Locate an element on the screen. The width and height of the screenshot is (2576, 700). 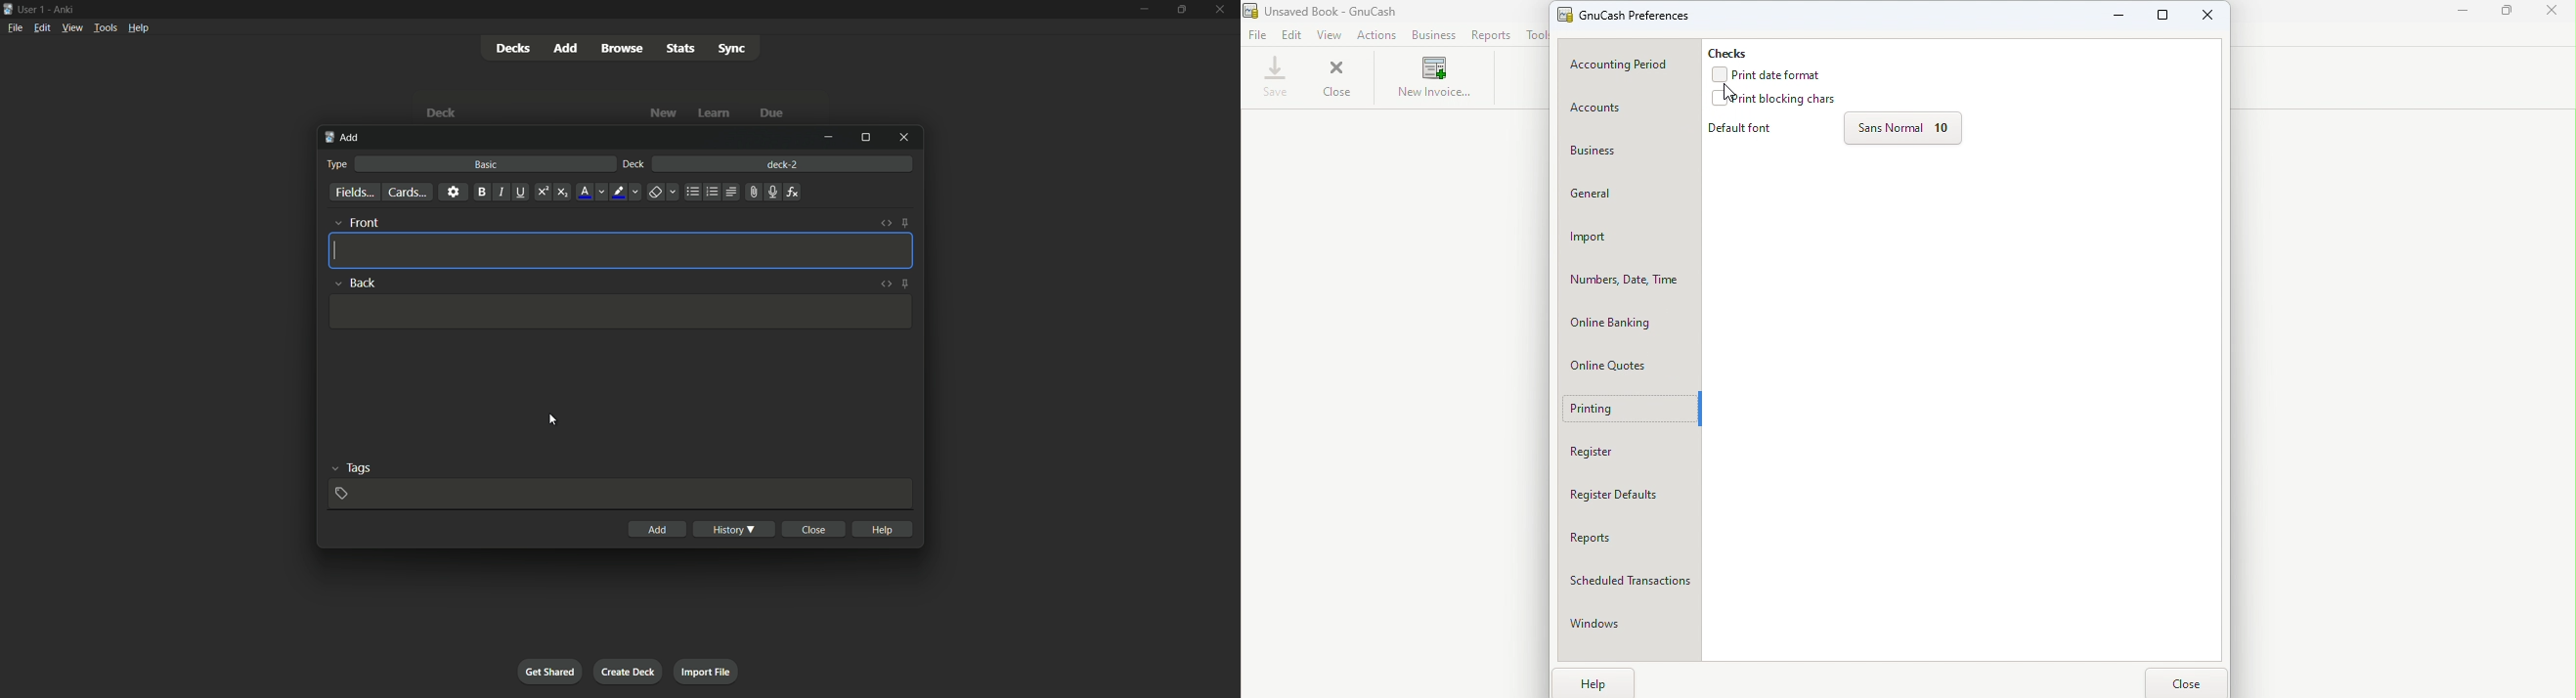
italic is located at coordinates (500, 193).